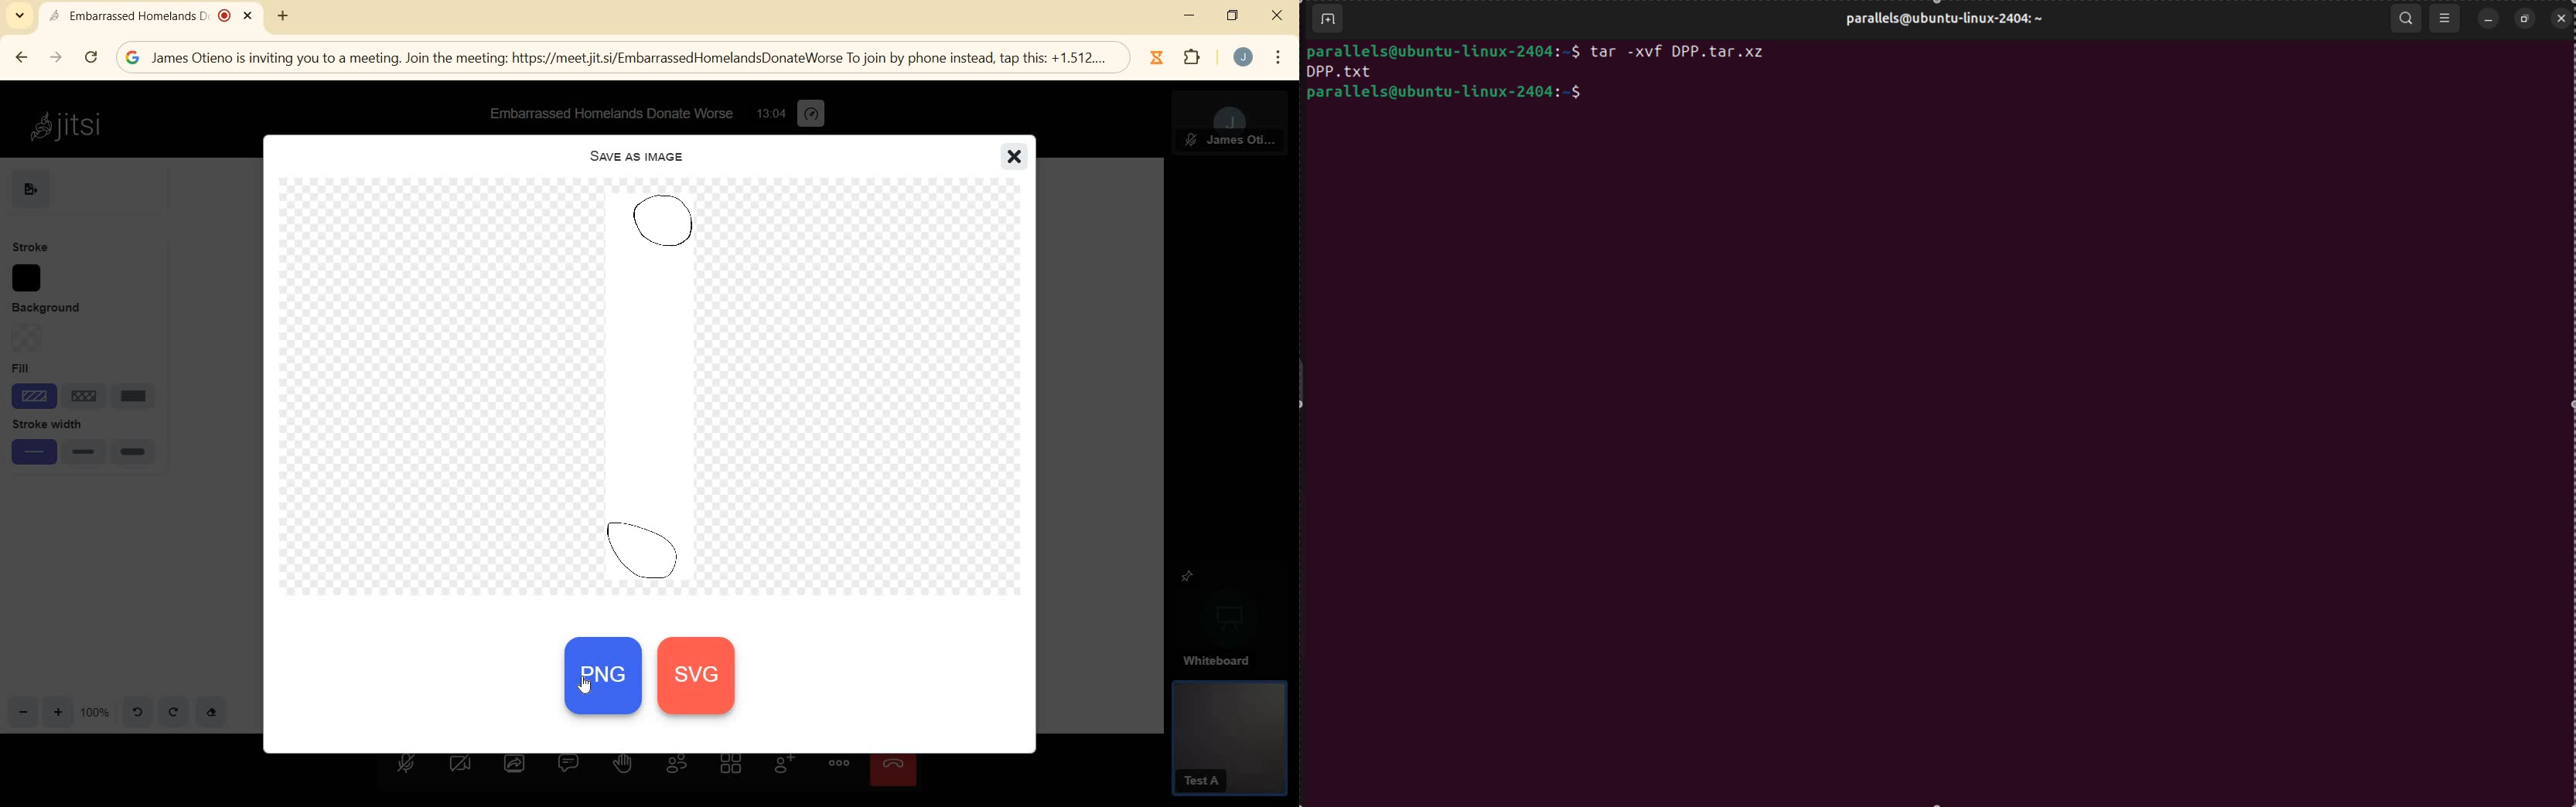  What do you see at coordinates (1445, 94) in the screenshot?
I see `bash prompt` at bounding box center [1445, 94].